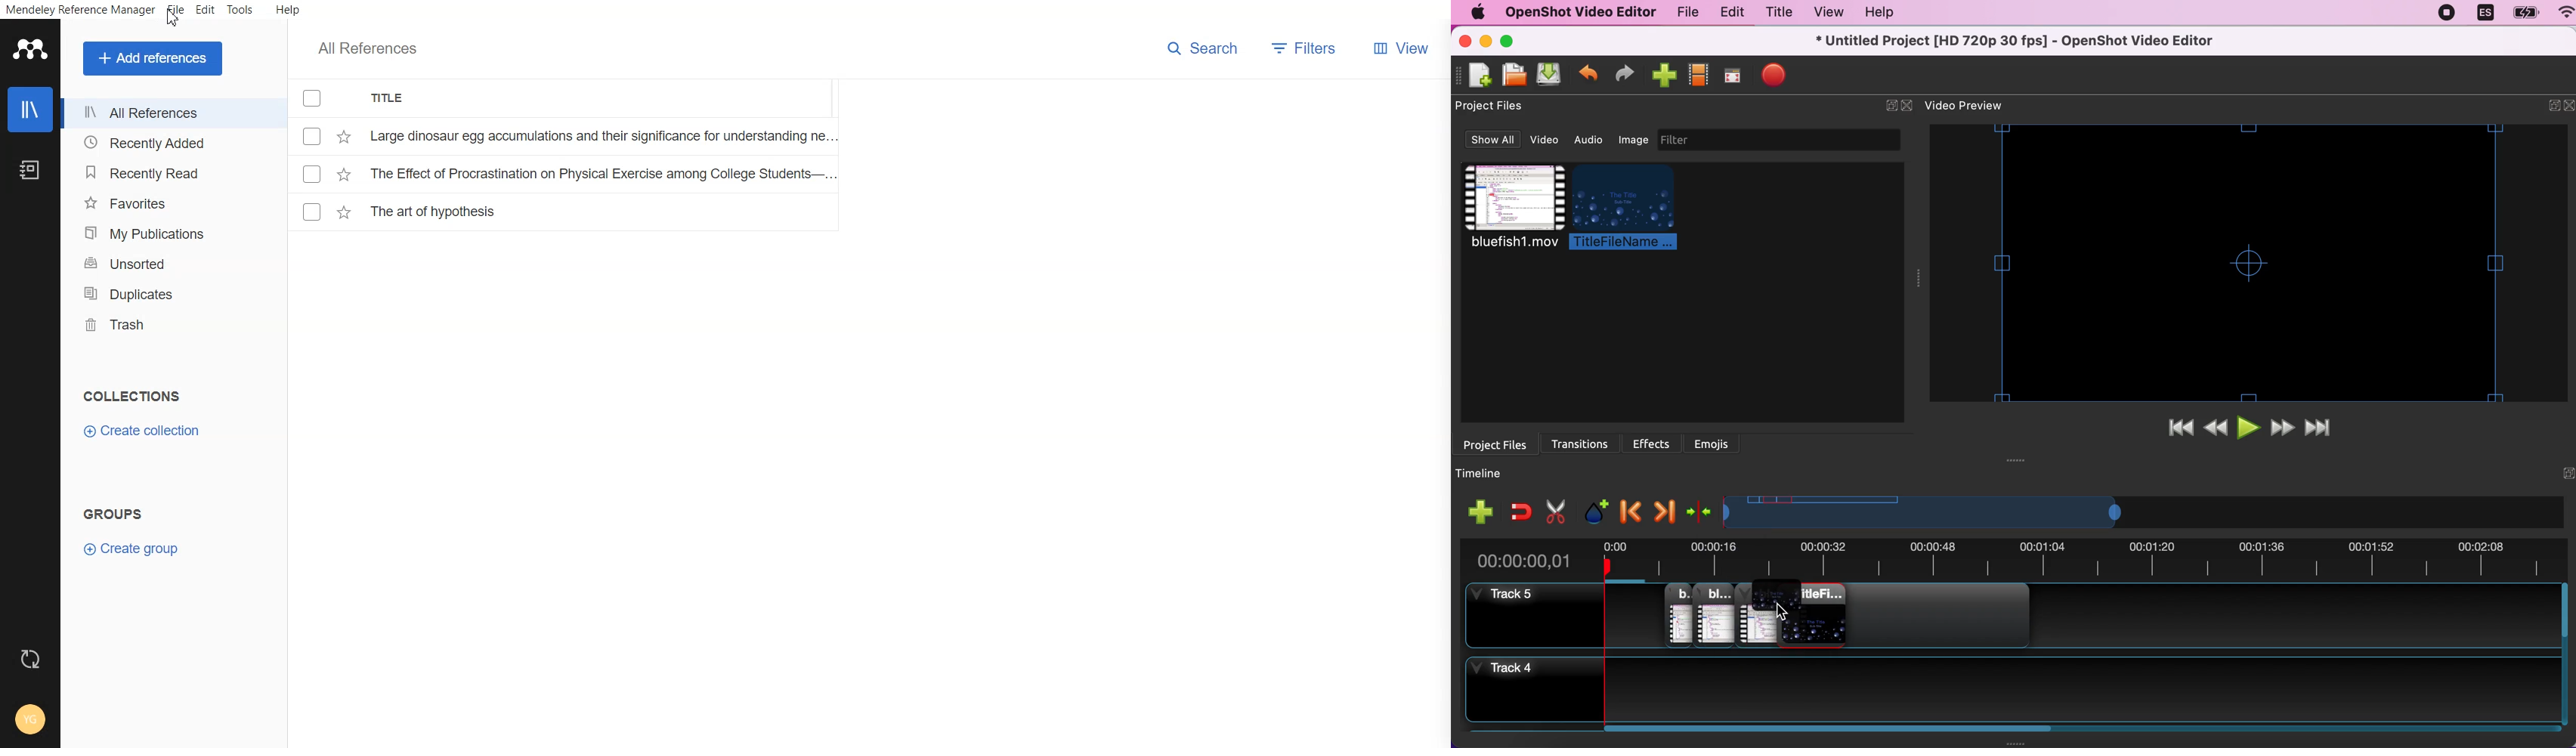 Image resolution: width=2576 pixels, height=756 pixels. Describe the element at coordinates (2180, 429) in the screenshot. I see `jump to start` at that location.